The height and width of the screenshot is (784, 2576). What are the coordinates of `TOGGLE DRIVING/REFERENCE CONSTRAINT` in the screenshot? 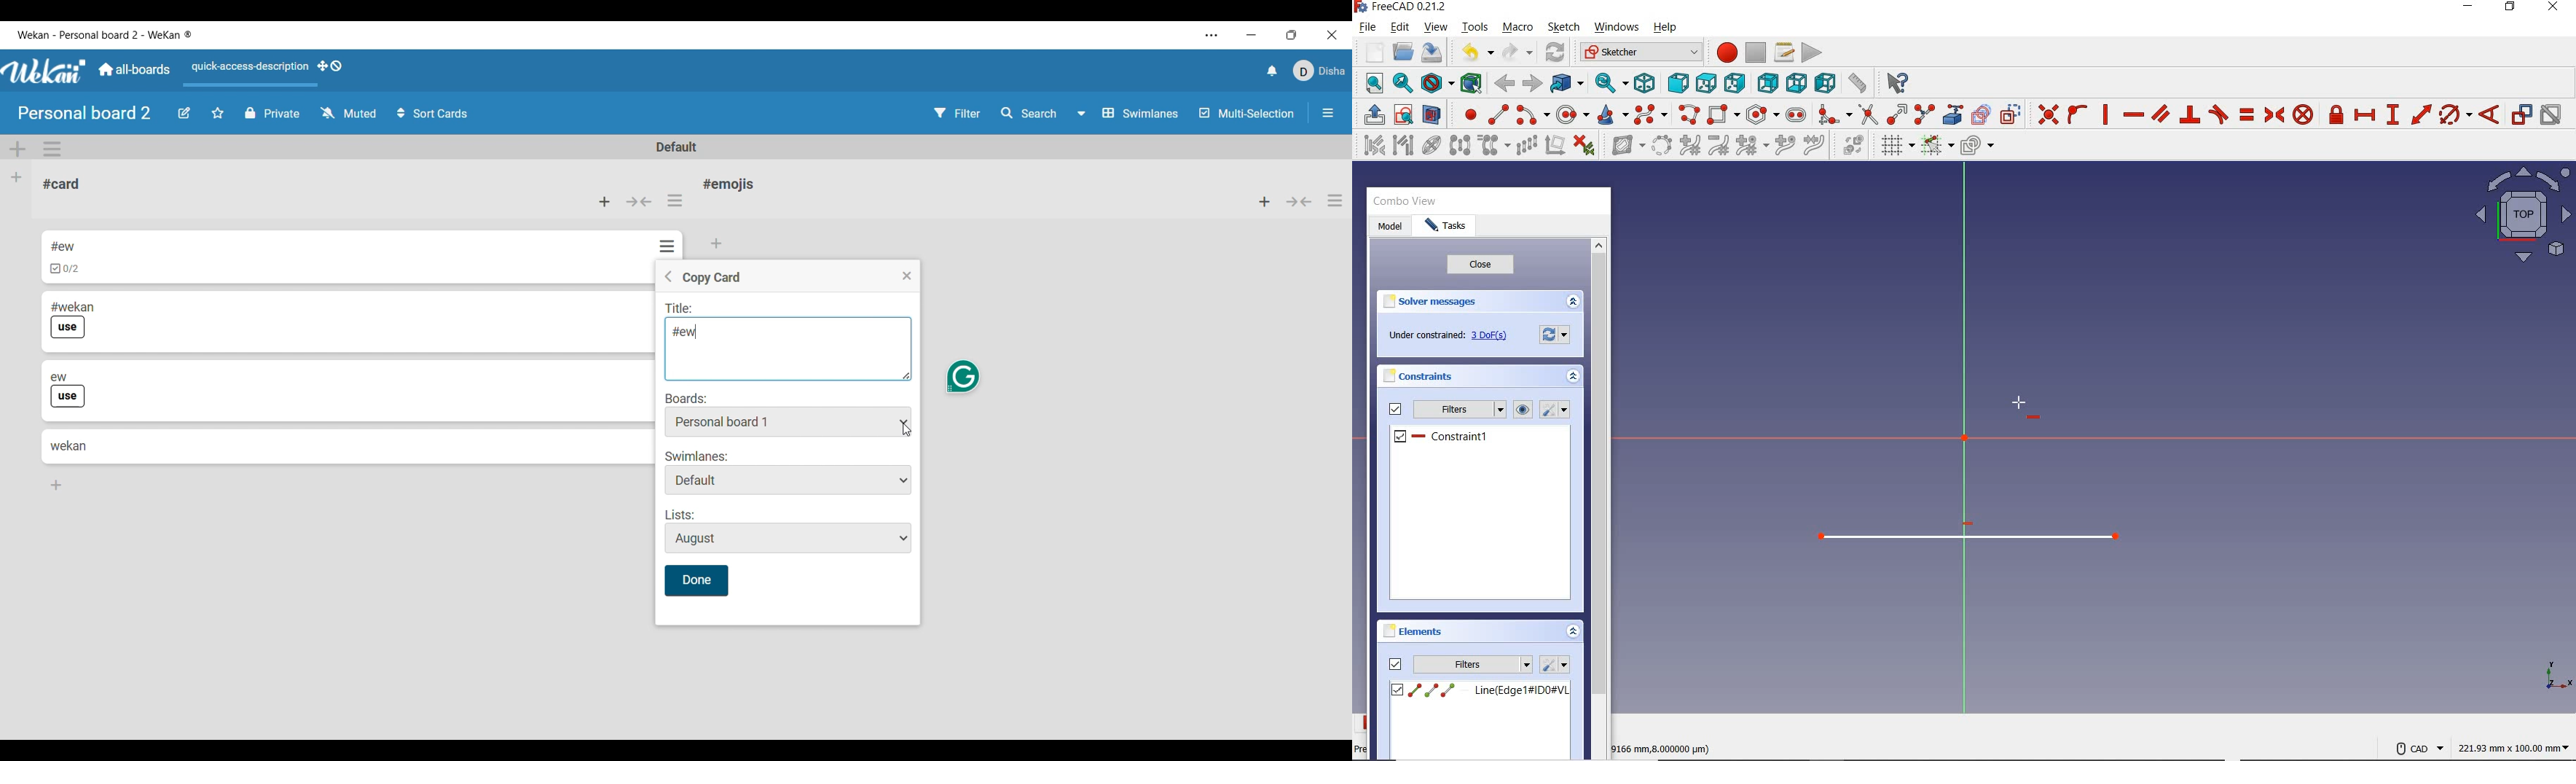 It's located at (2521, 114).